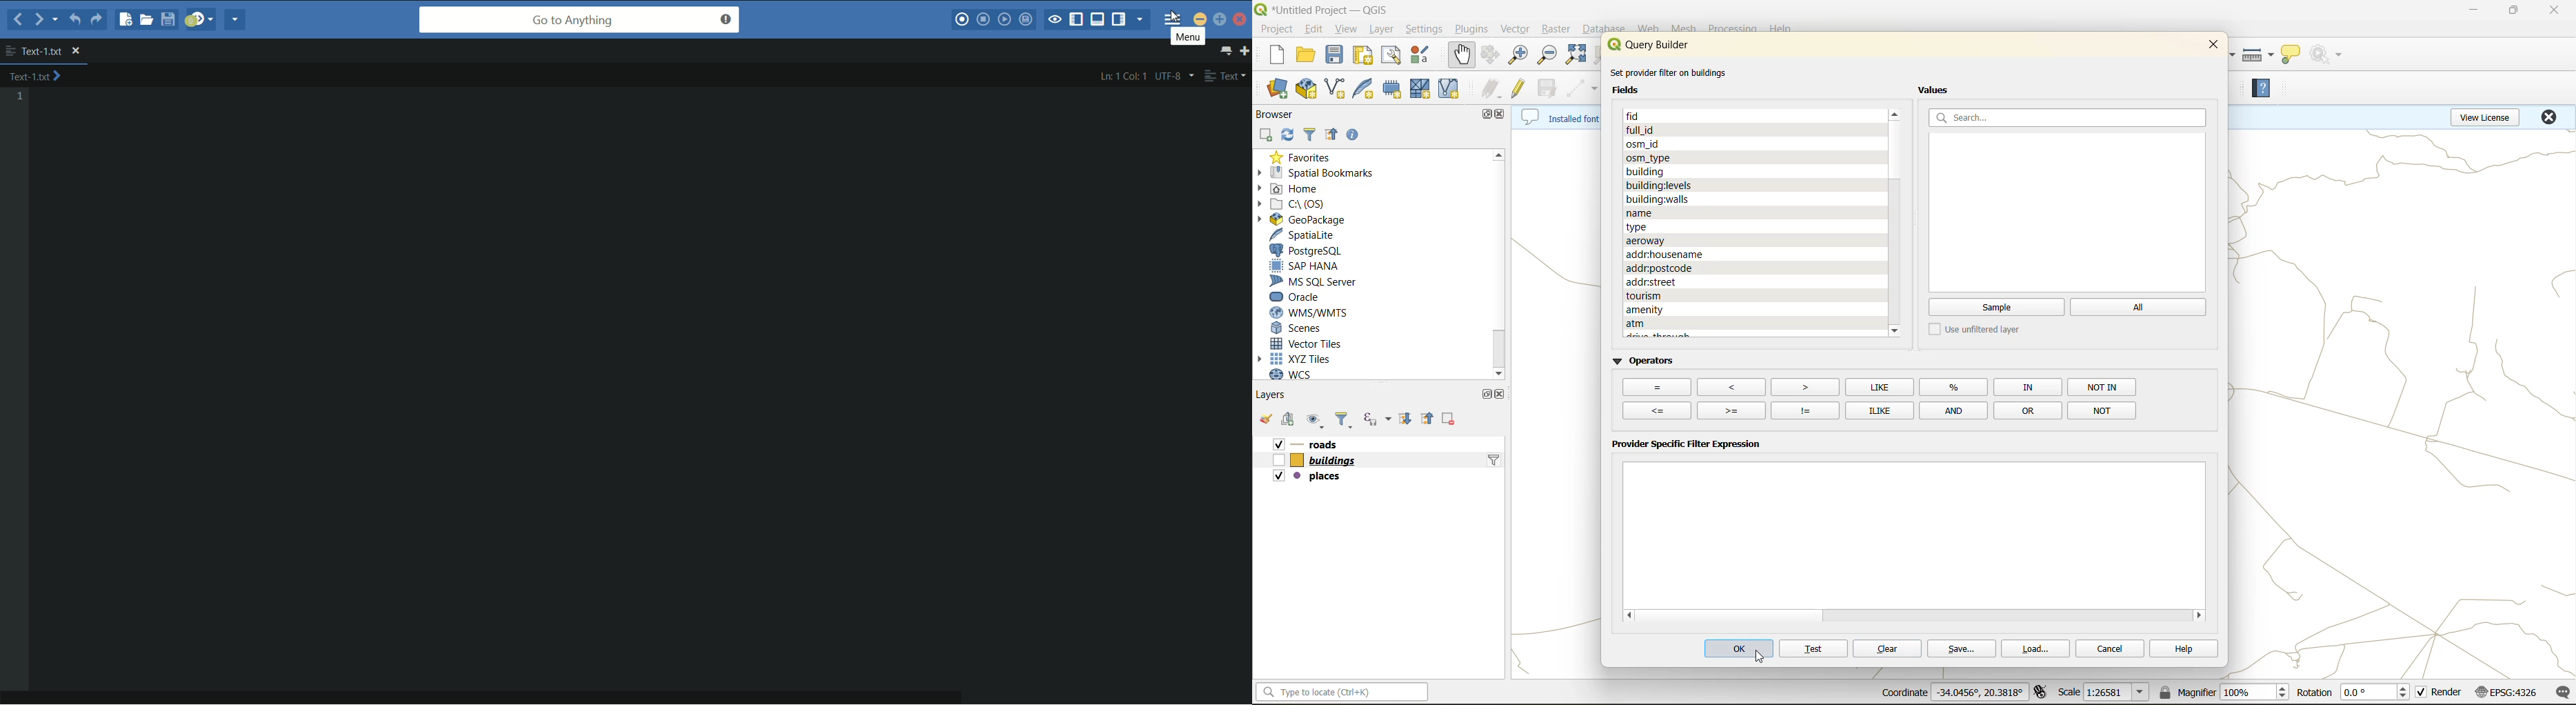  I want to click on spatialite, so click(1311, 235).